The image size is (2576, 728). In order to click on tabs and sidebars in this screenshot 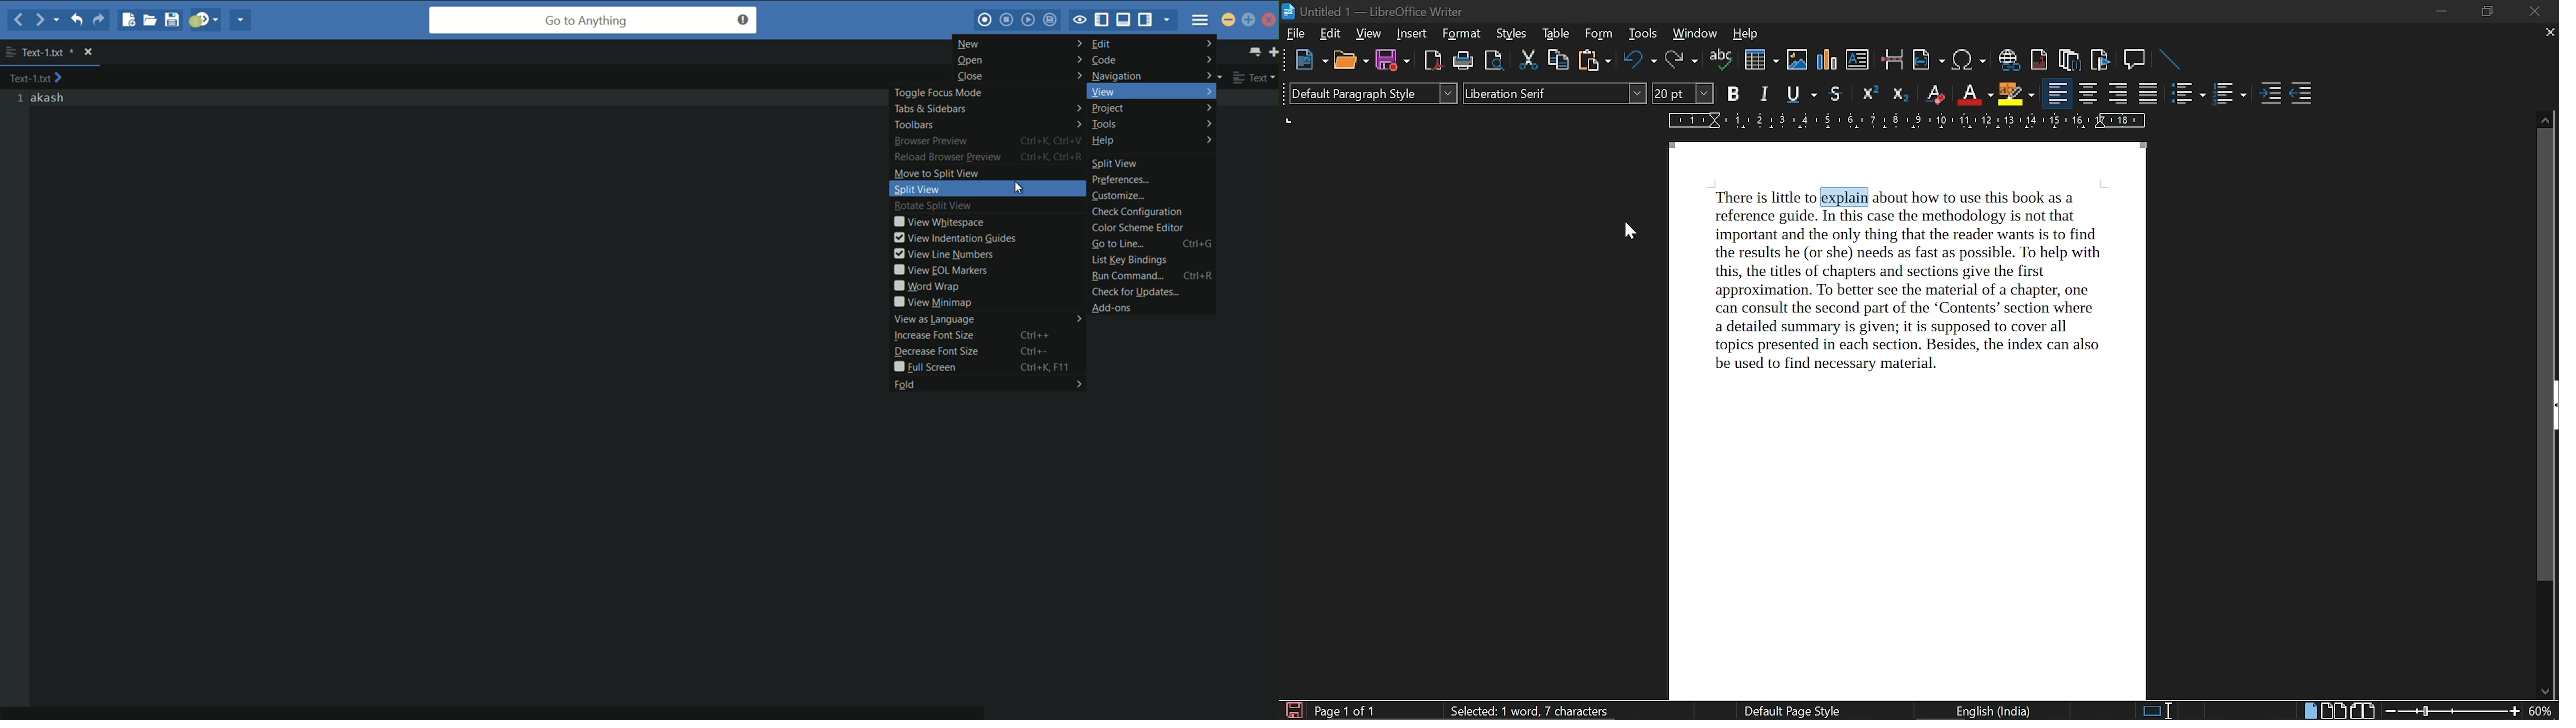, I will do `click(986, 108)`.